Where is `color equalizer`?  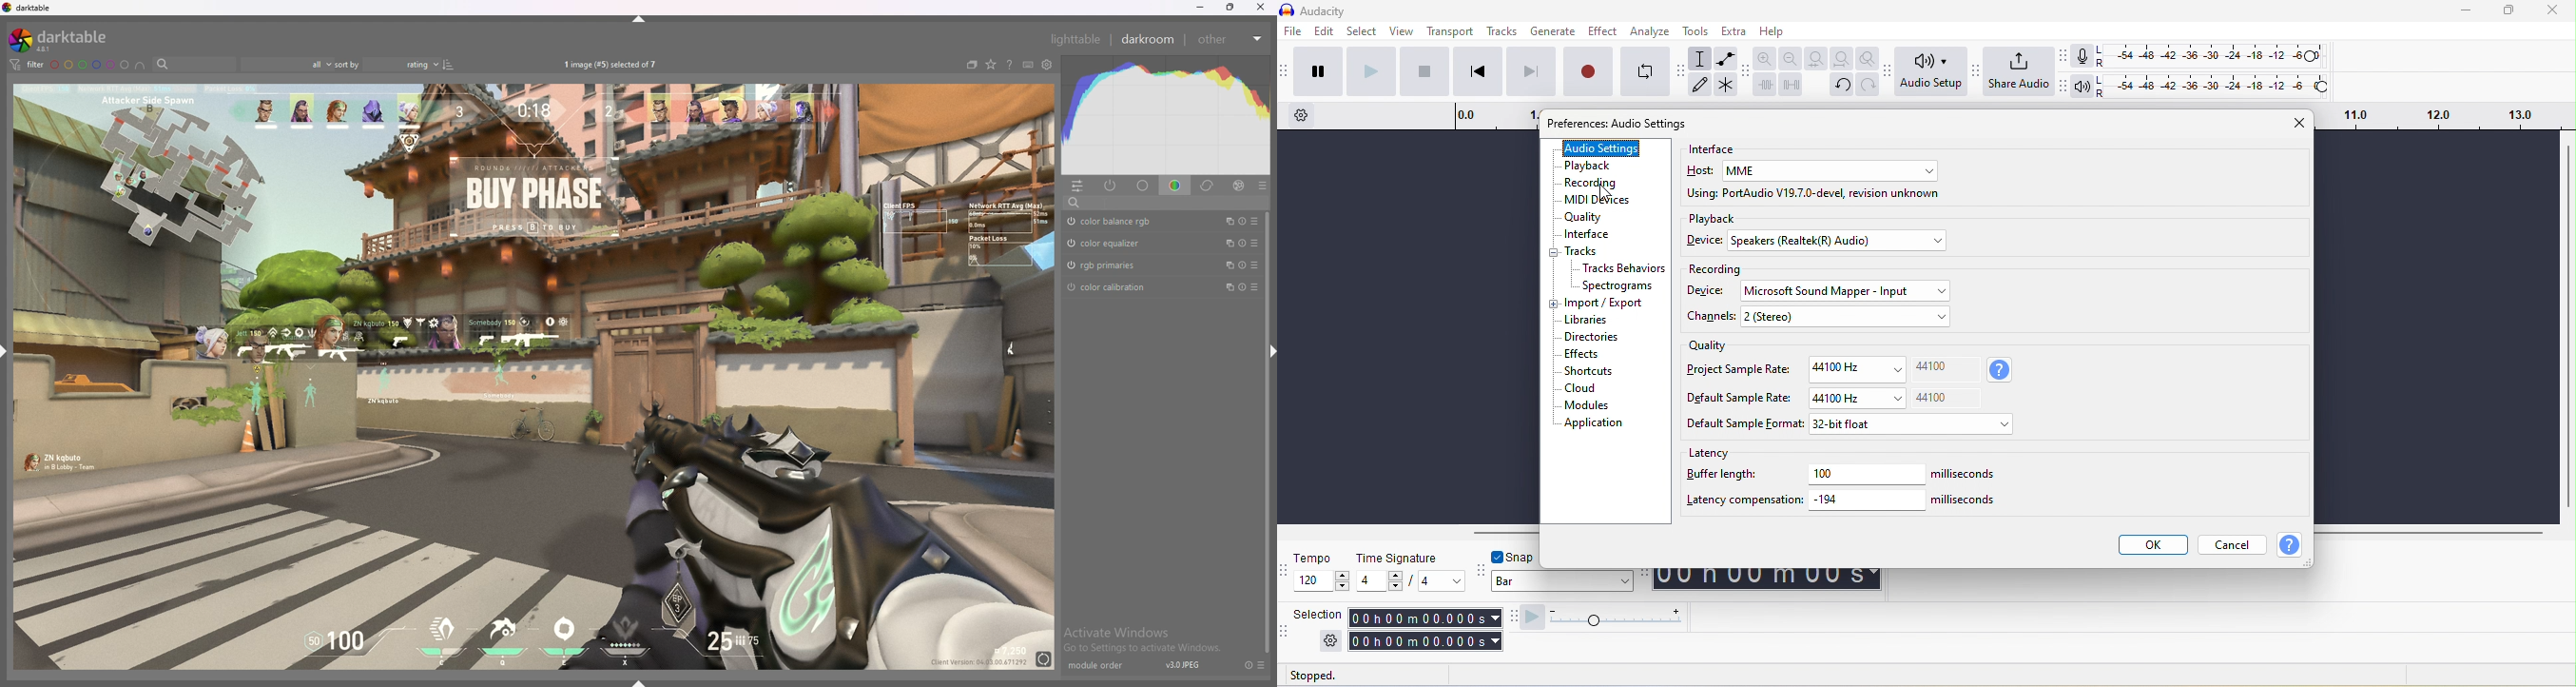
color equalizer is located at coordinates (1118, 243).